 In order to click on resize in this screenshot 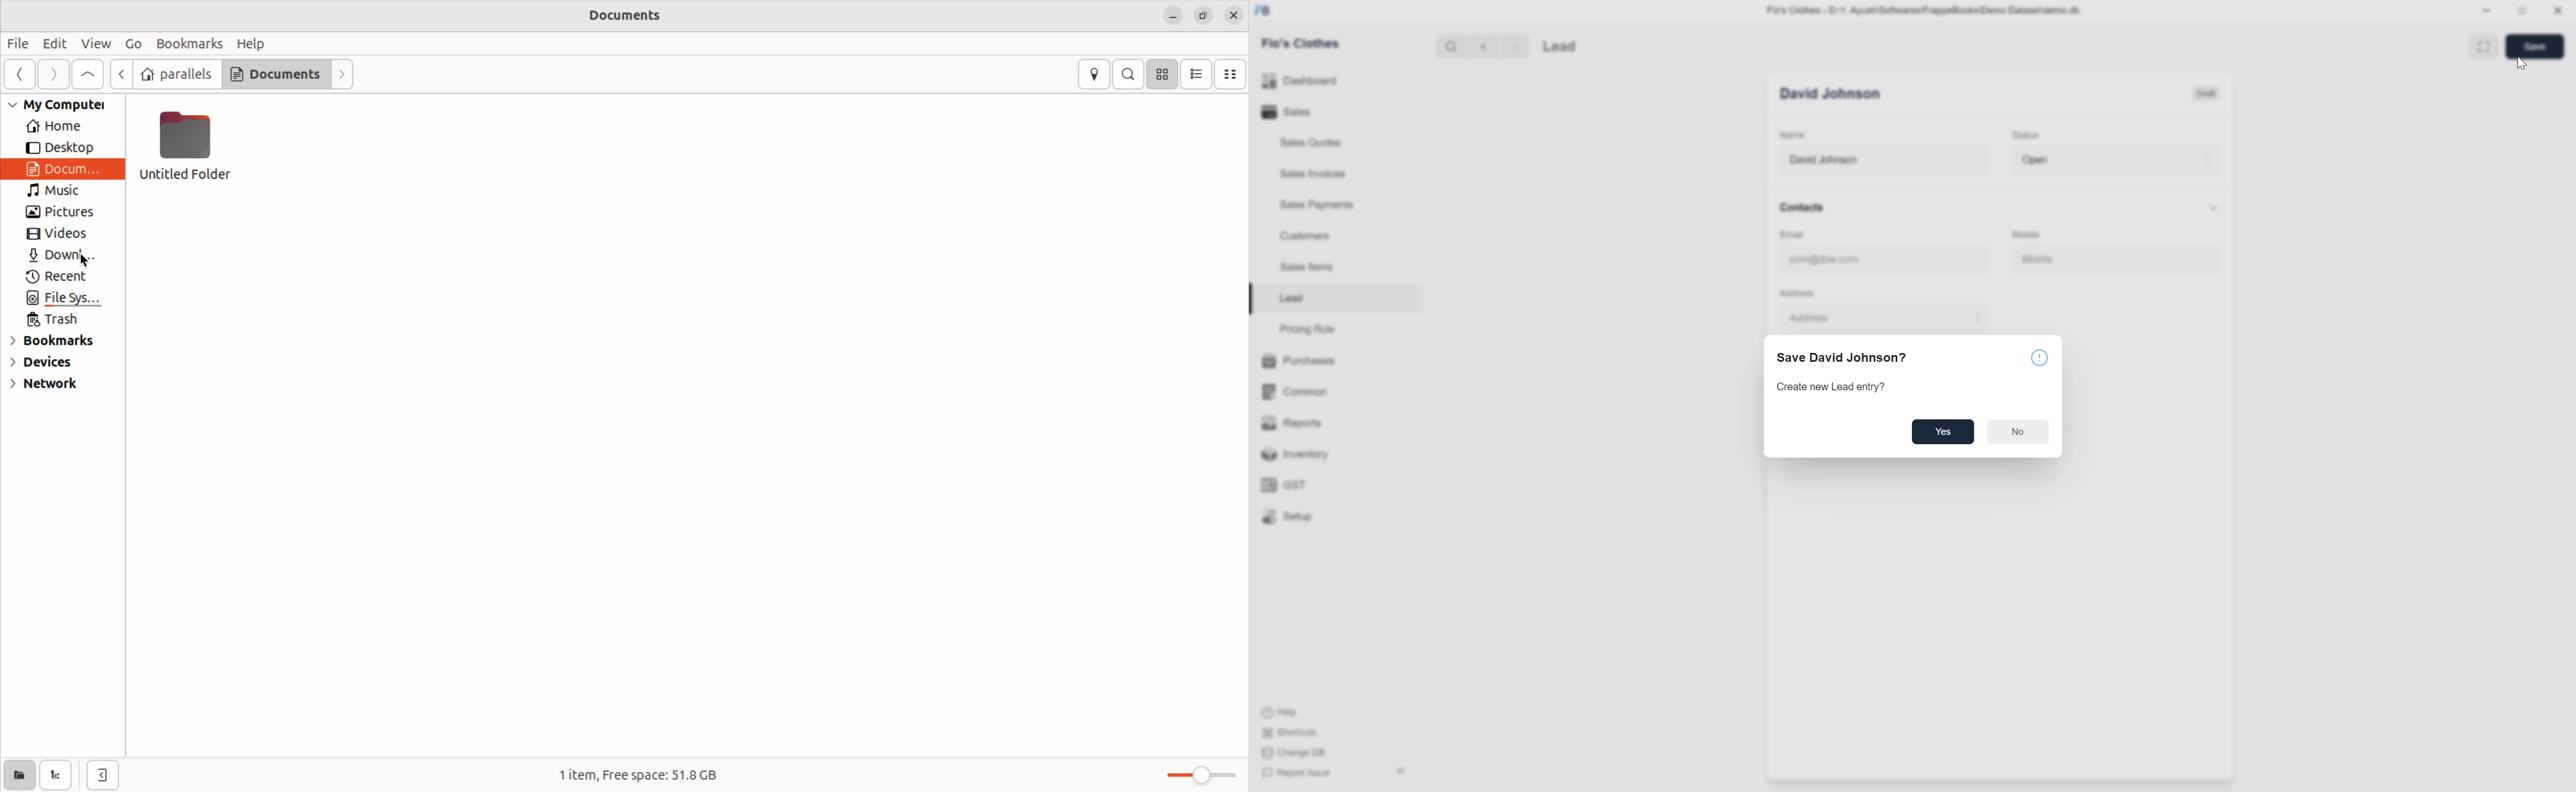, I will do `click(1204, 15)`.